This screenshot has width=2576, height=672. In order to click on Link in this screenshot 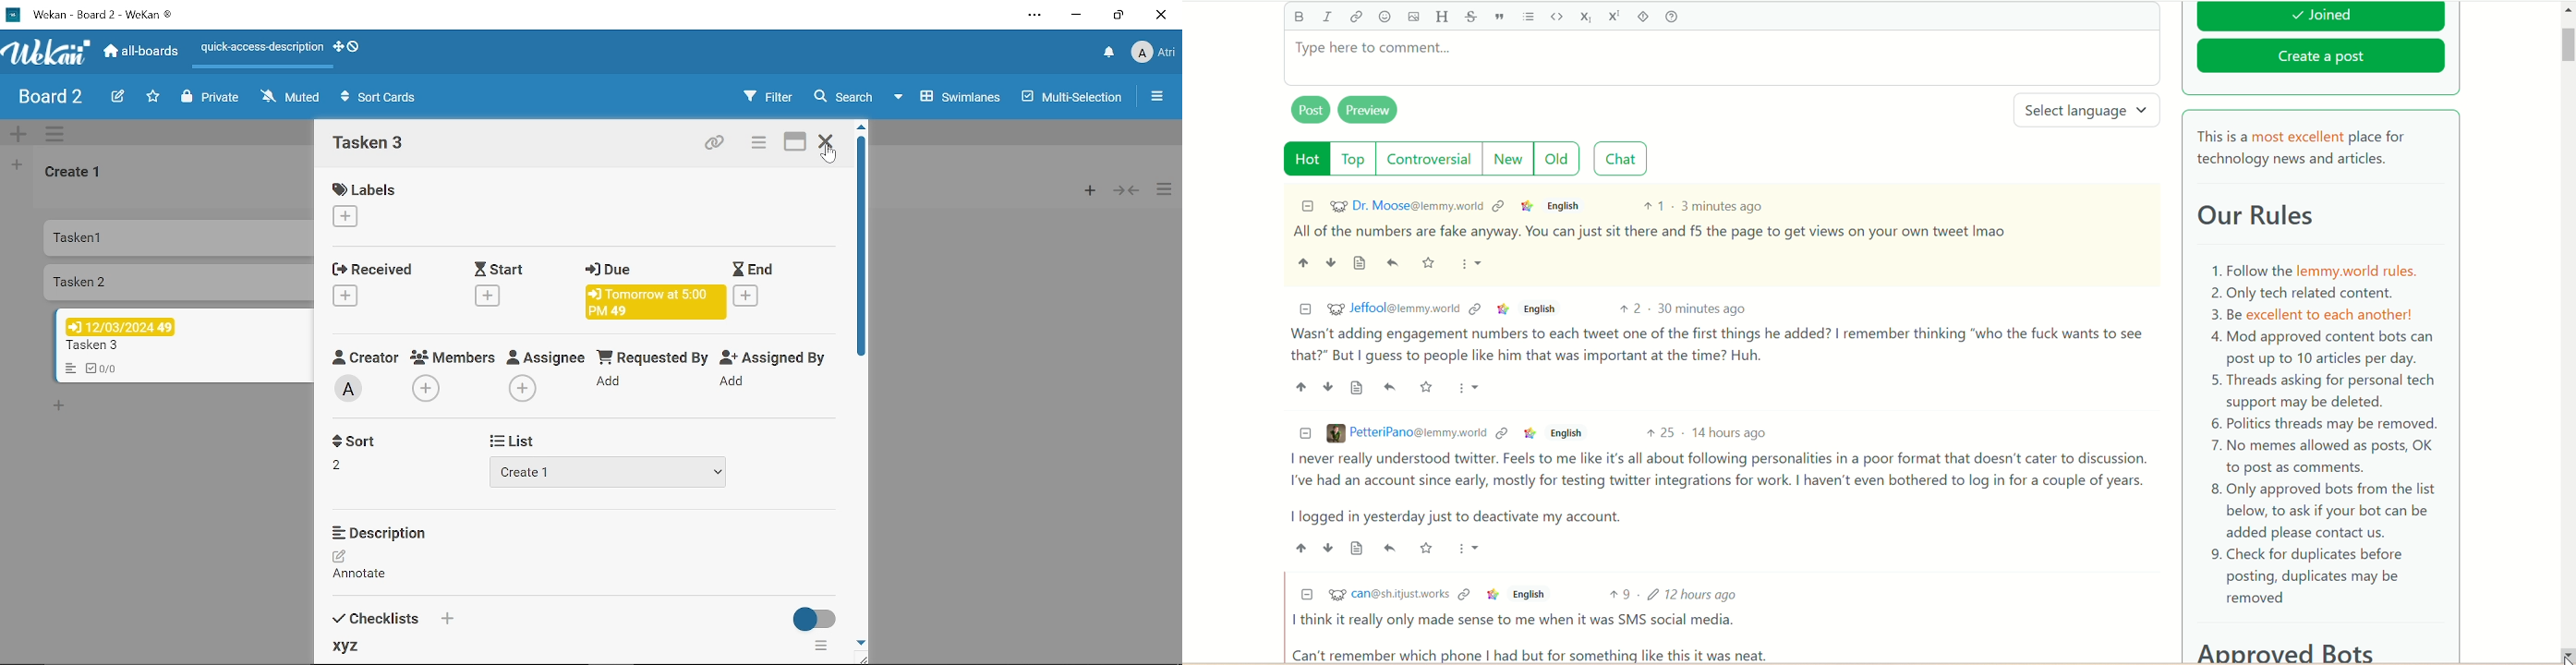, I will do `click(1530, 433)`.